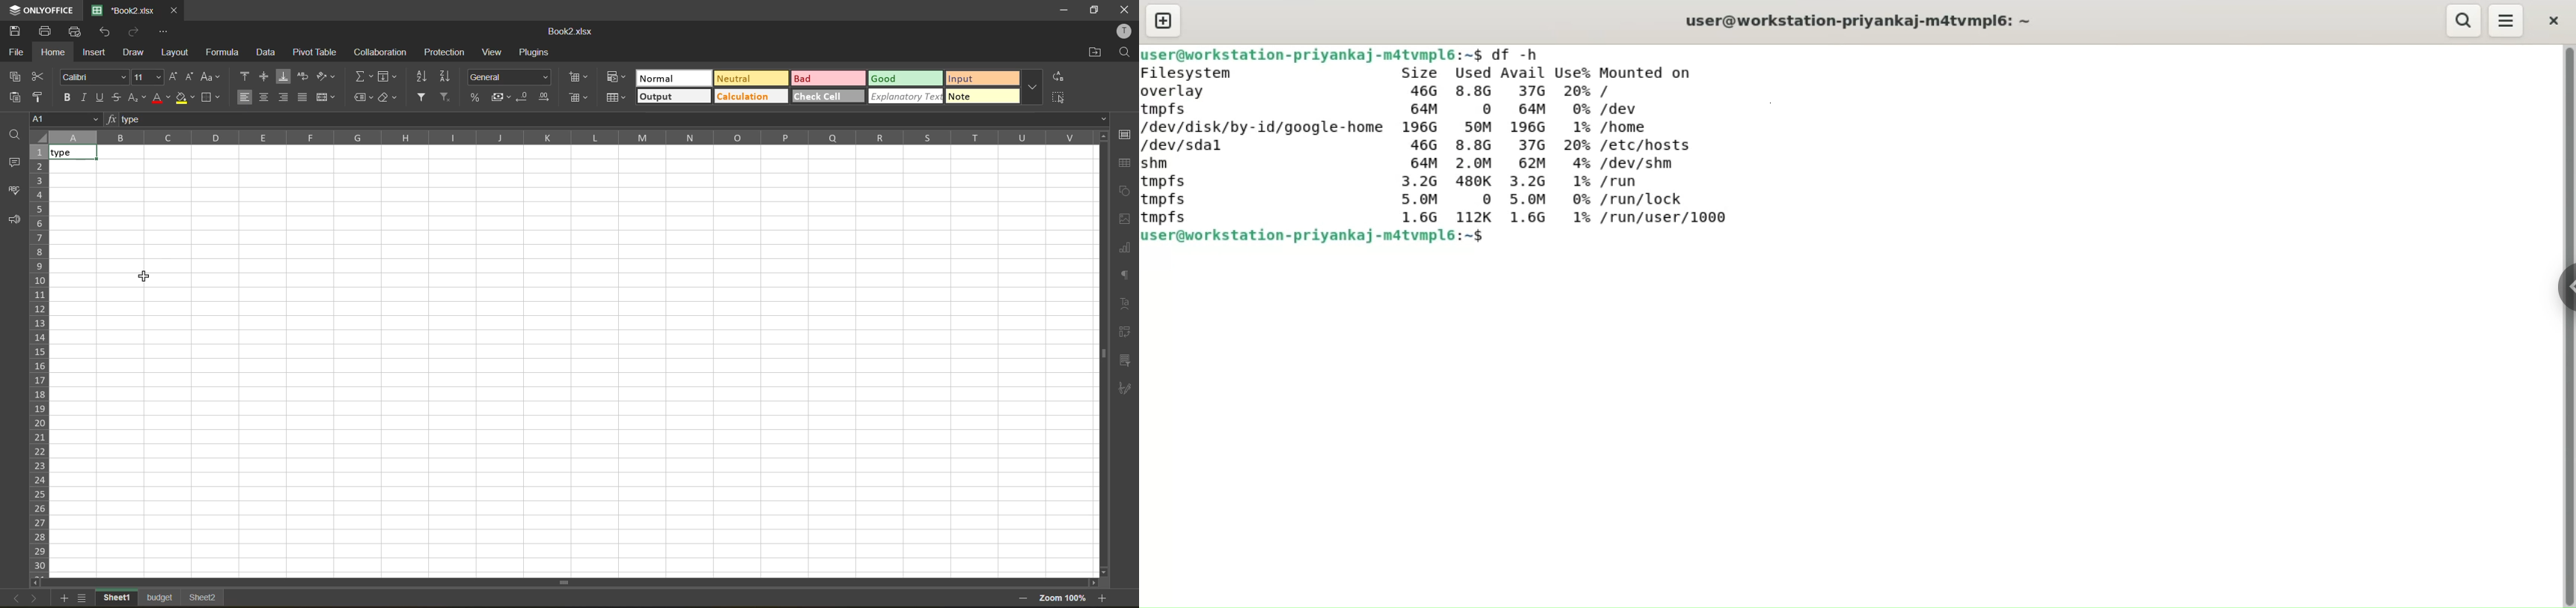  Describe the element at coordinates (13, 598) in the screenshot. I see `back` at that location.